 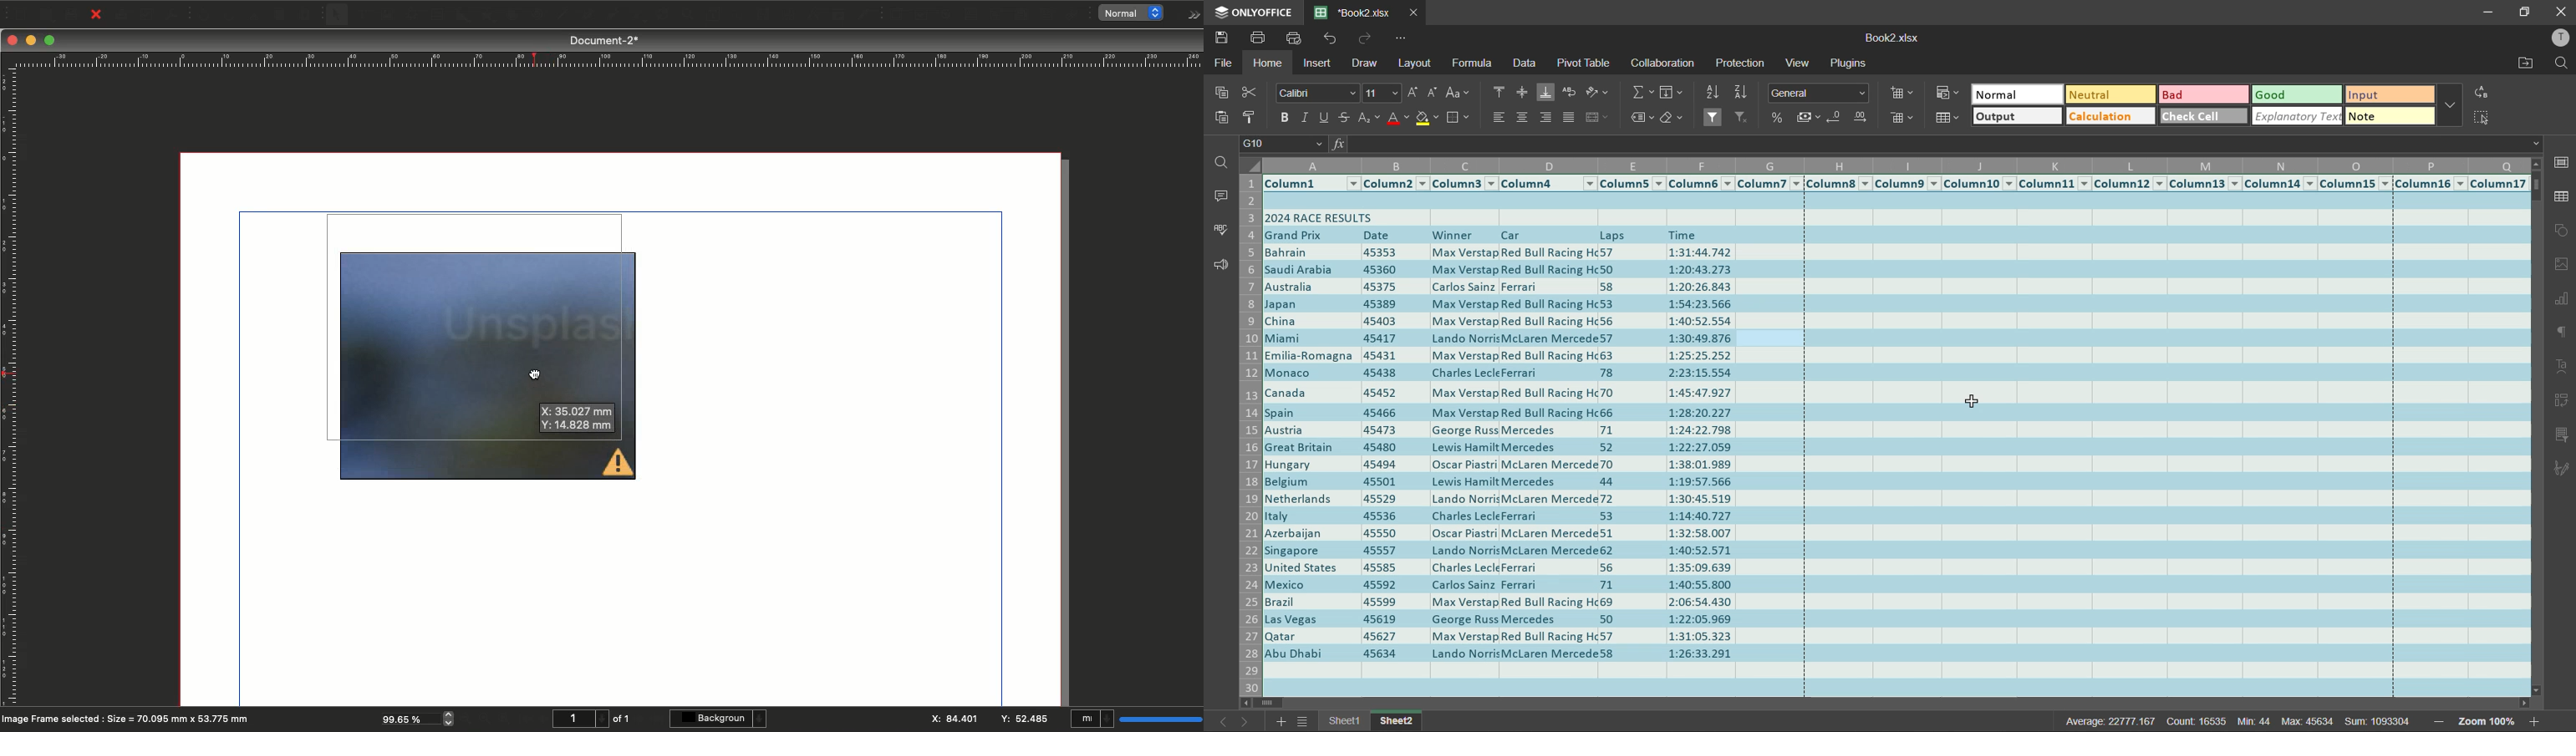 I want to click on Shape, so click(x=464, y=16).